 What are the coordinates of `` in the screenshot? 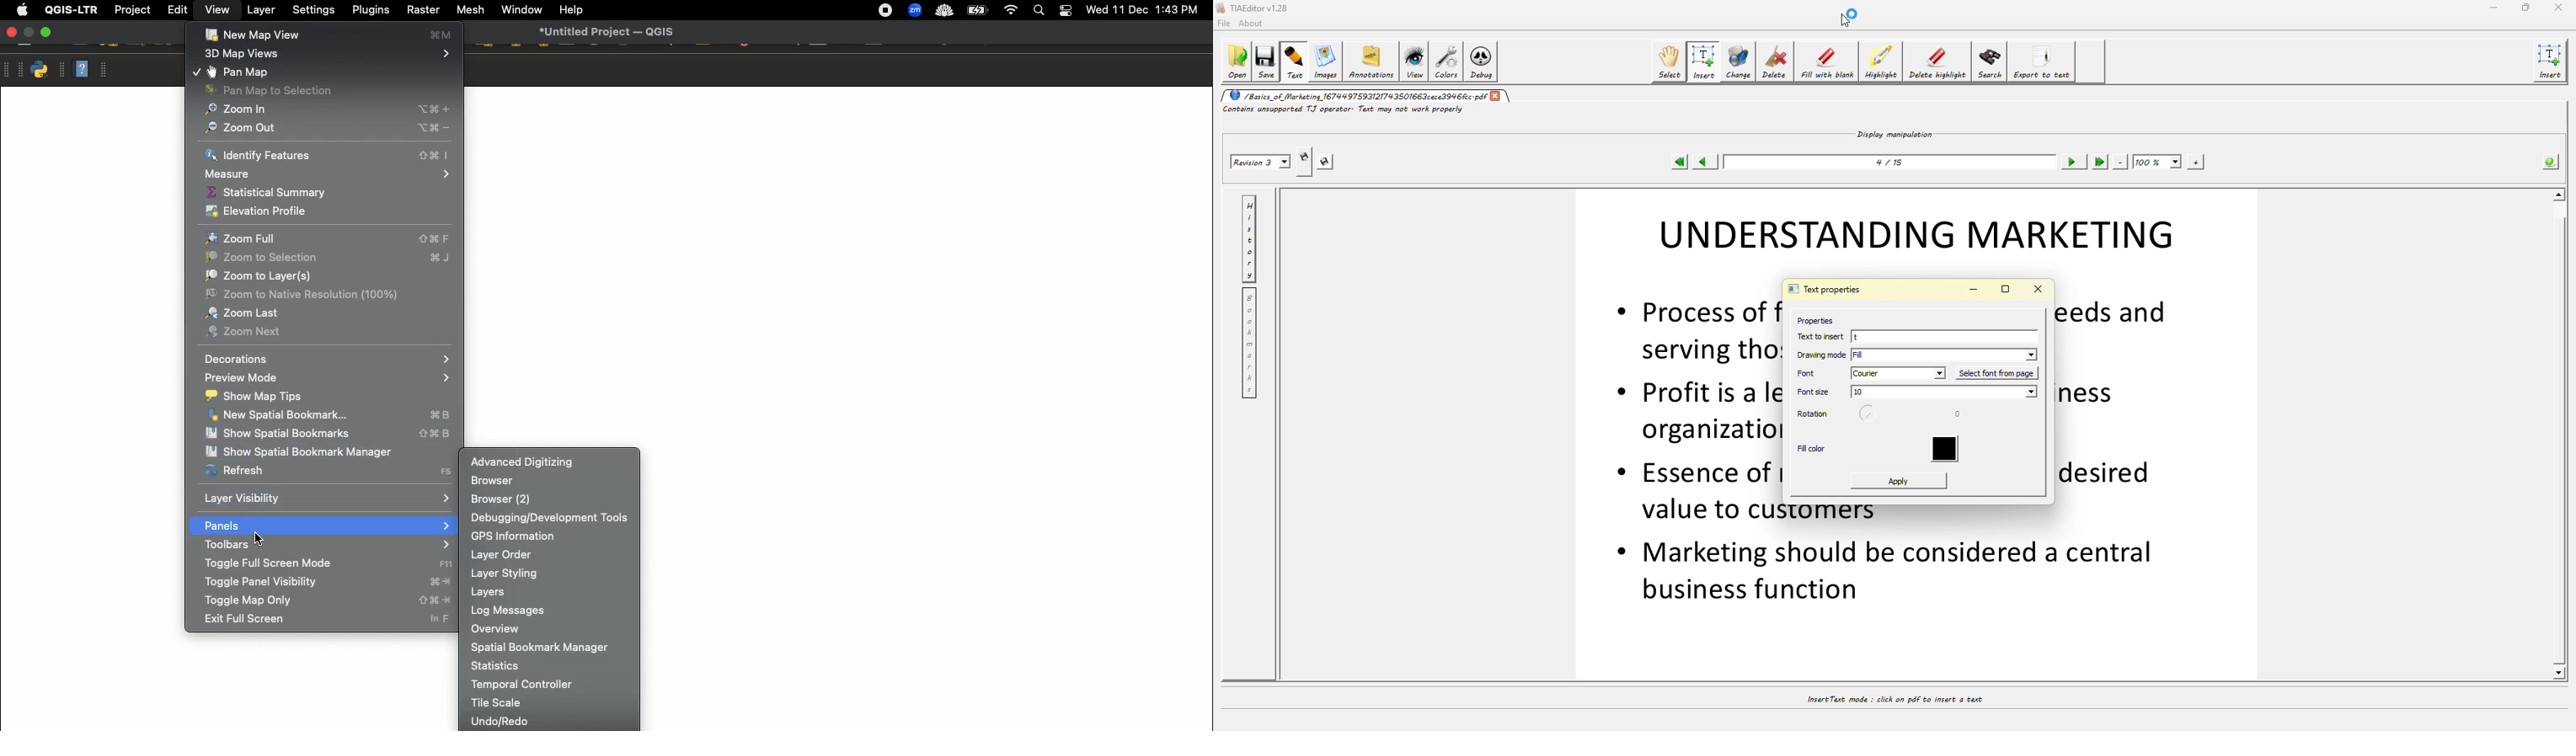 It's located at (915, 10).